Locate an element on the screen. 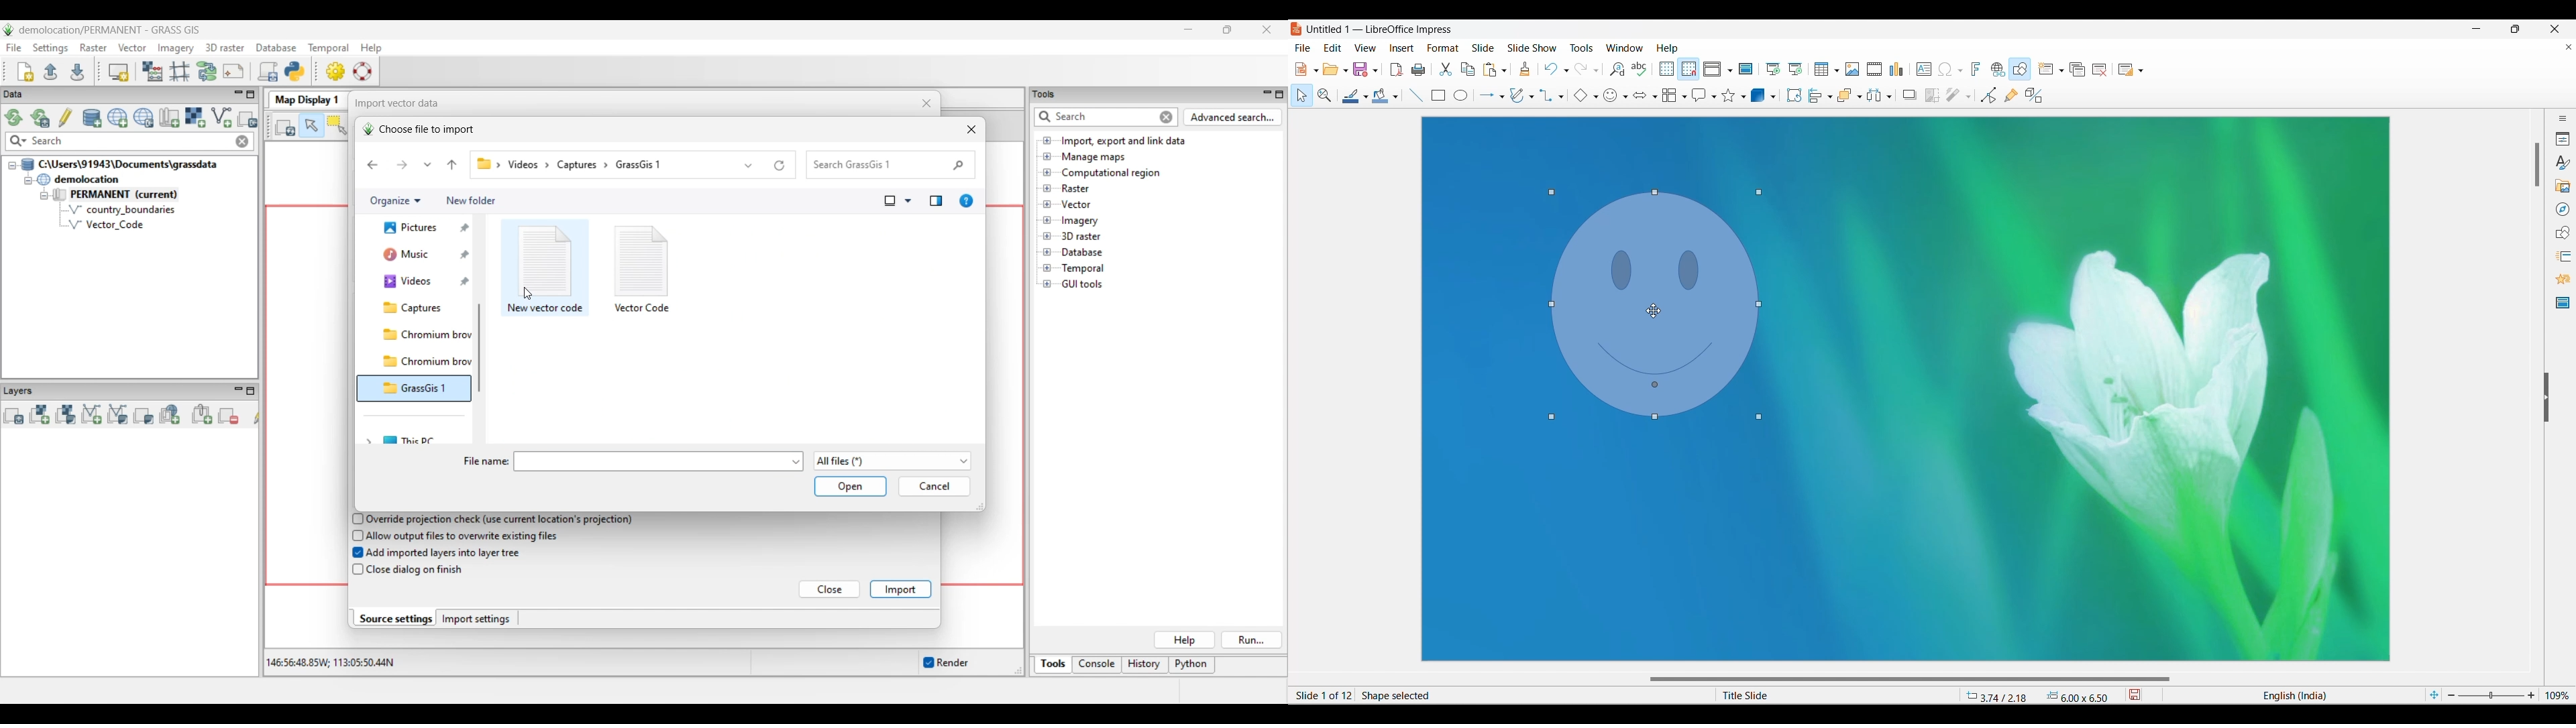 Image resolution: width=2576 pixels, height=728 pixels. save modifications to document is located at coordinates (2136, 695).